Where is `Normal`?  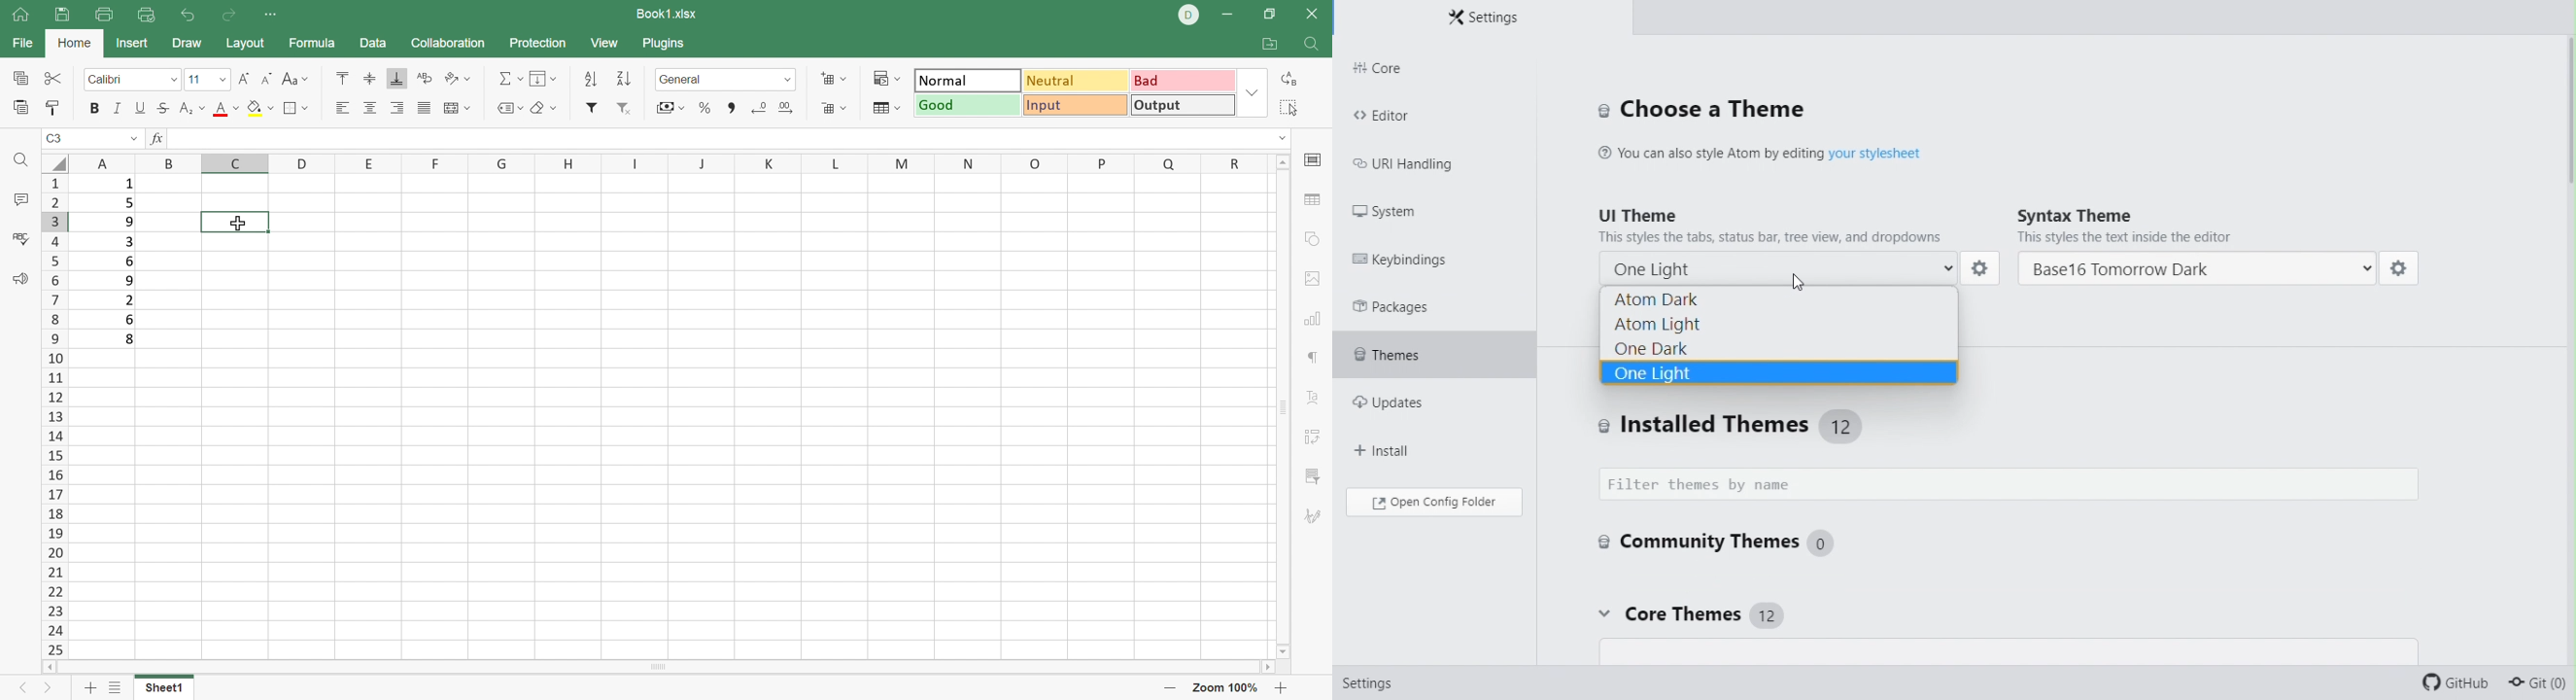 Normal is located at coordinates (966, 78).